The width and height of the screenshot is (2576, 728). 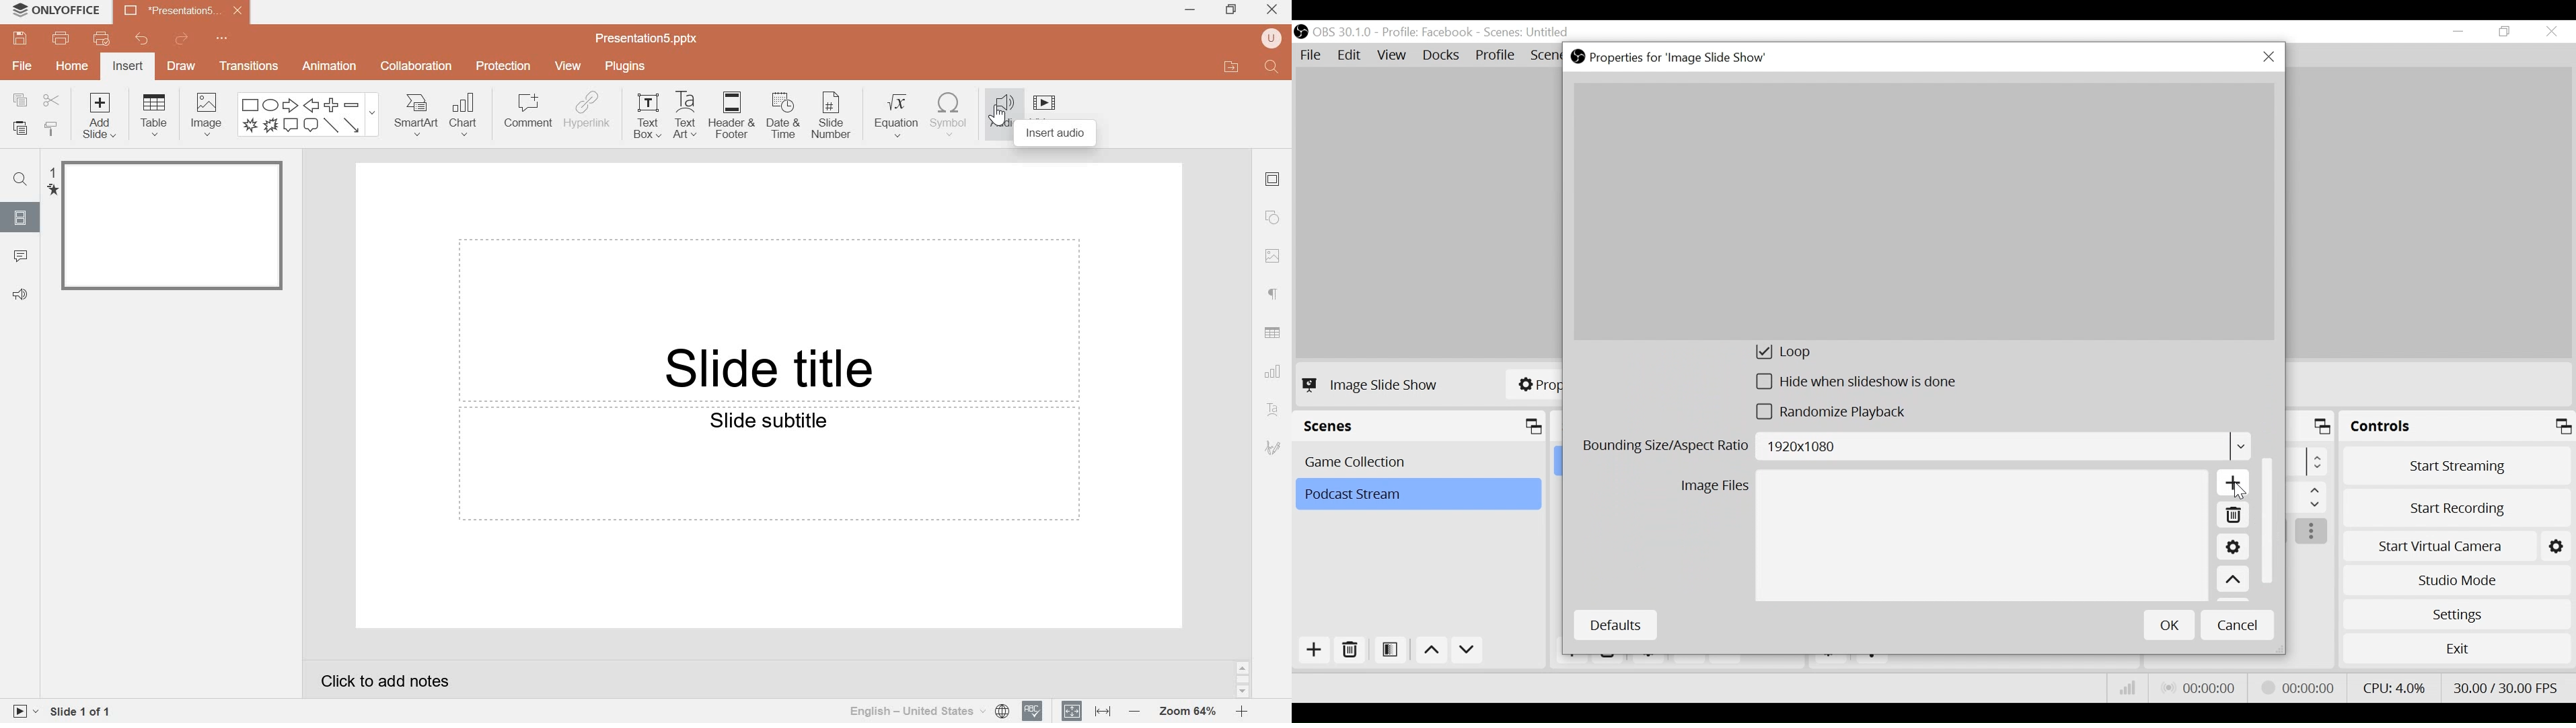 What do you see at coordinates (2232, 517) in the screenshot?
I see `Remove` at bounding box center [2232, 517].